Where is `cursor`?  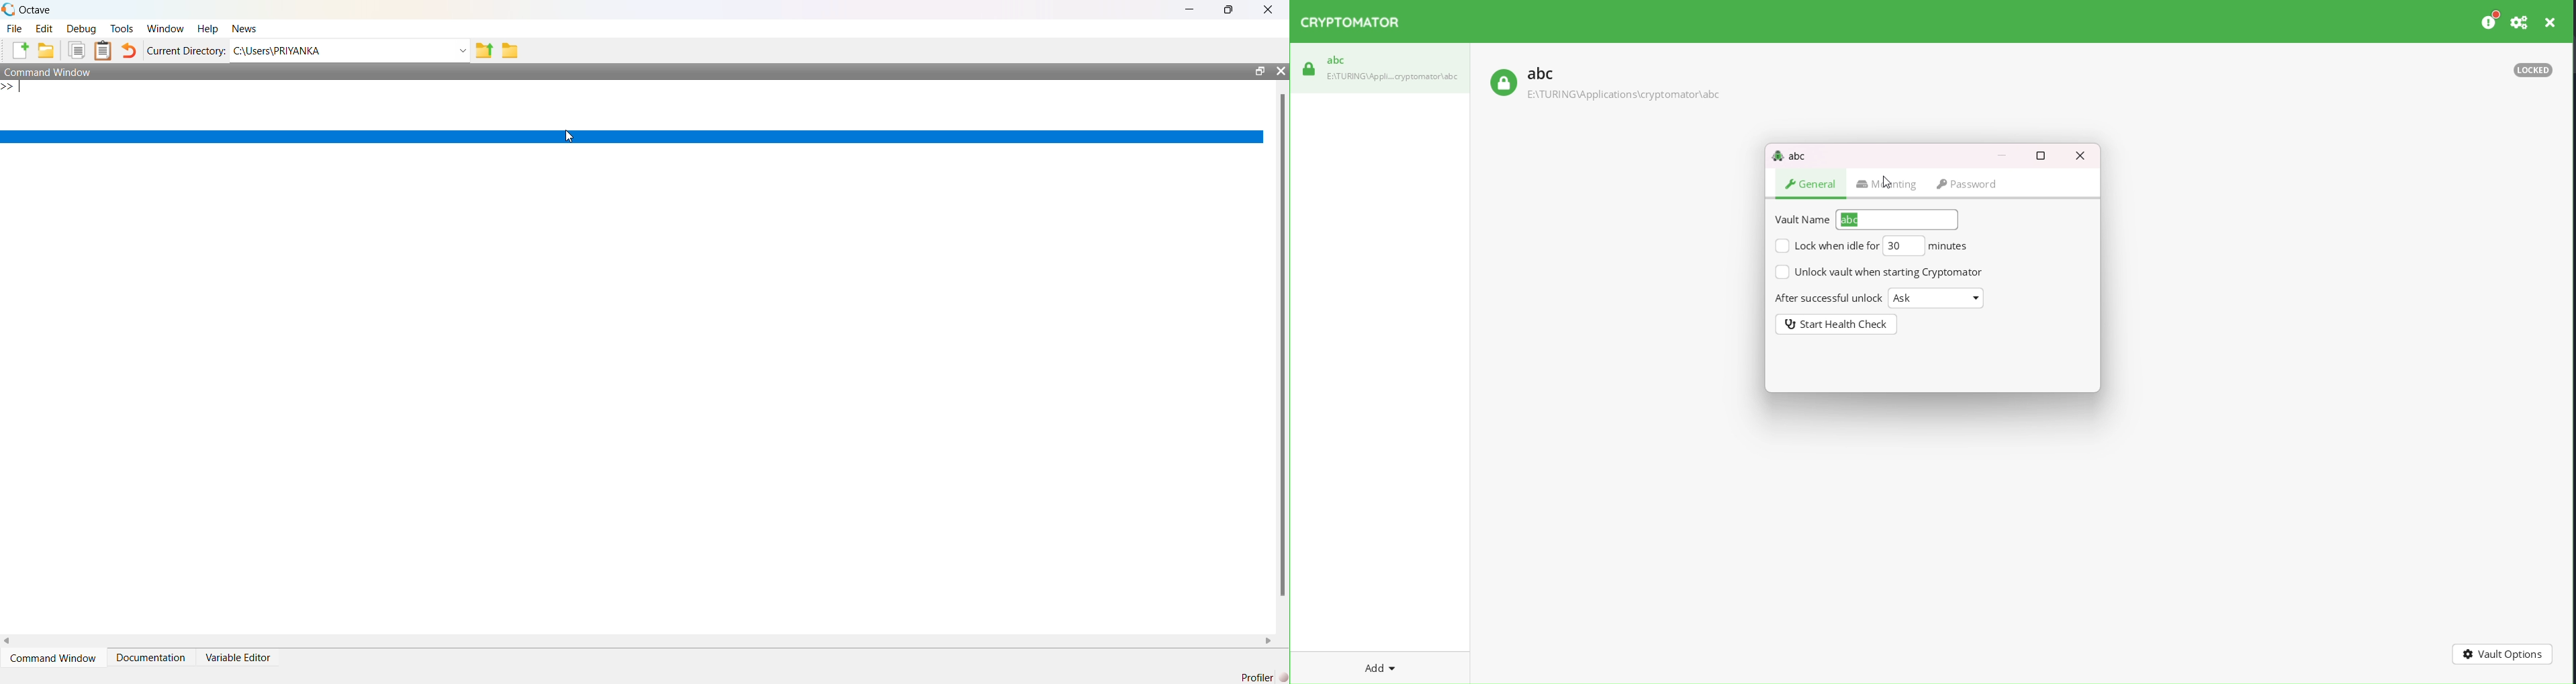
cursor is located at coordinates (570, 136).